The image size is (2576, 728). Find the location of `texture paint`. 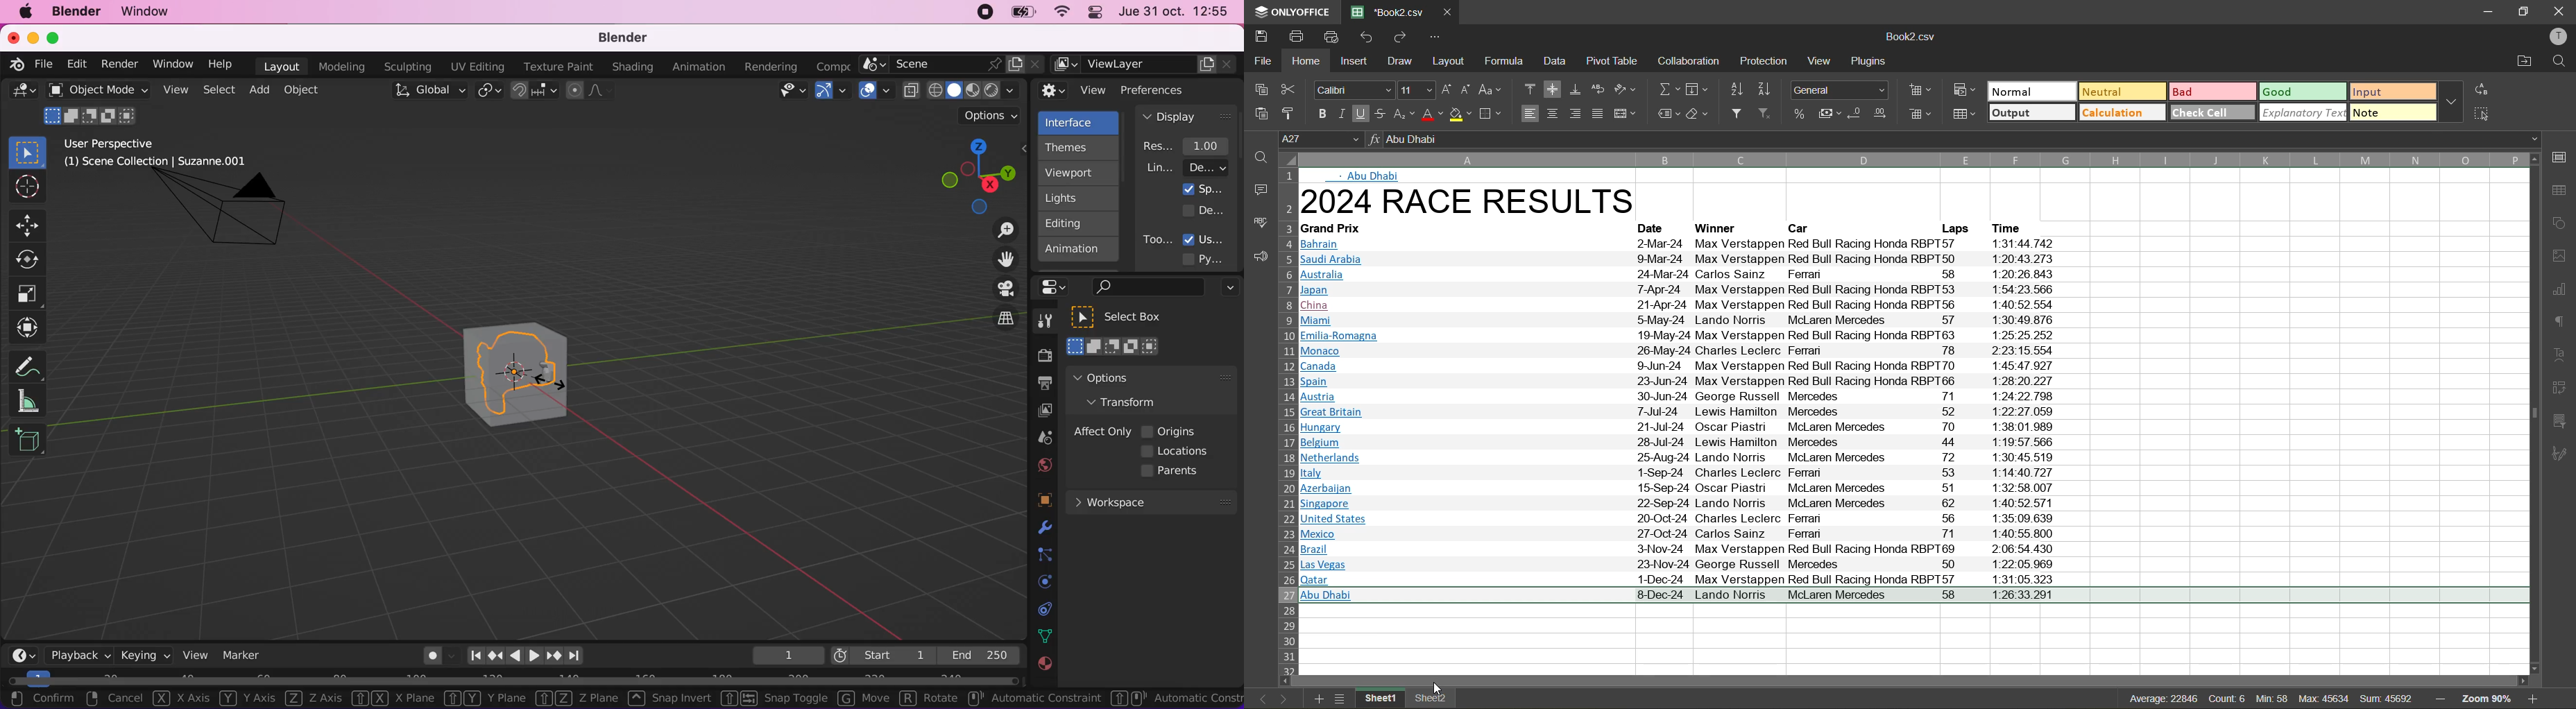

texture paint is located at coordinates (556, 66).